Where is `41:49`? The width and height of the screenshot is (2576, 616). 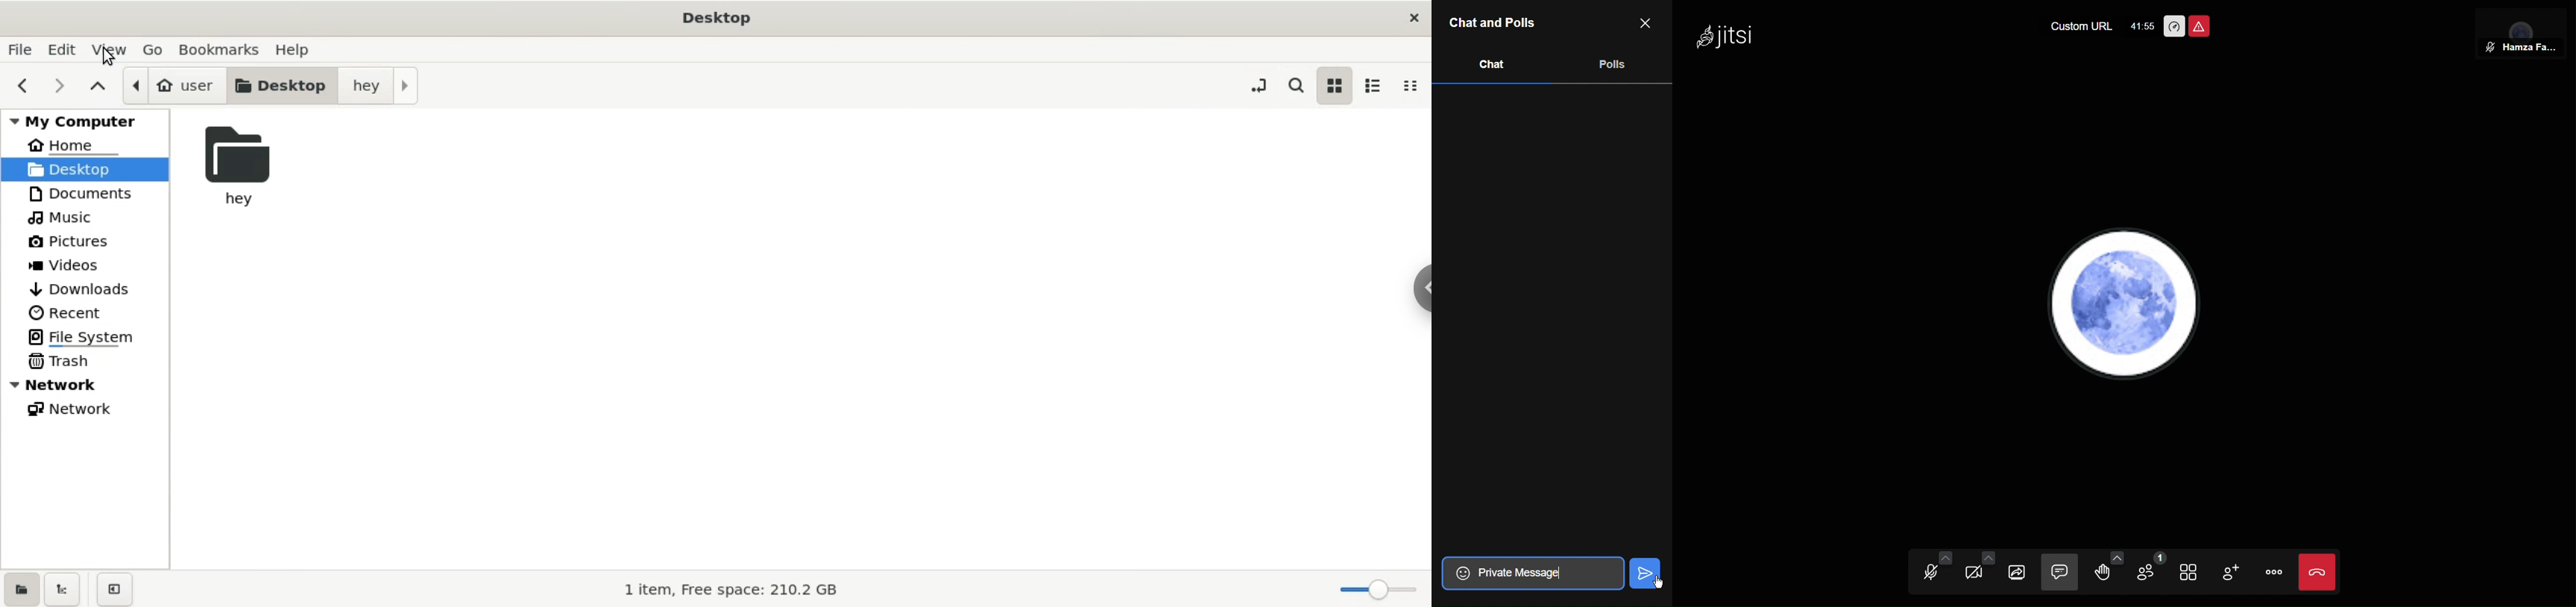
41:49 is located at coordinates (2140, 26).